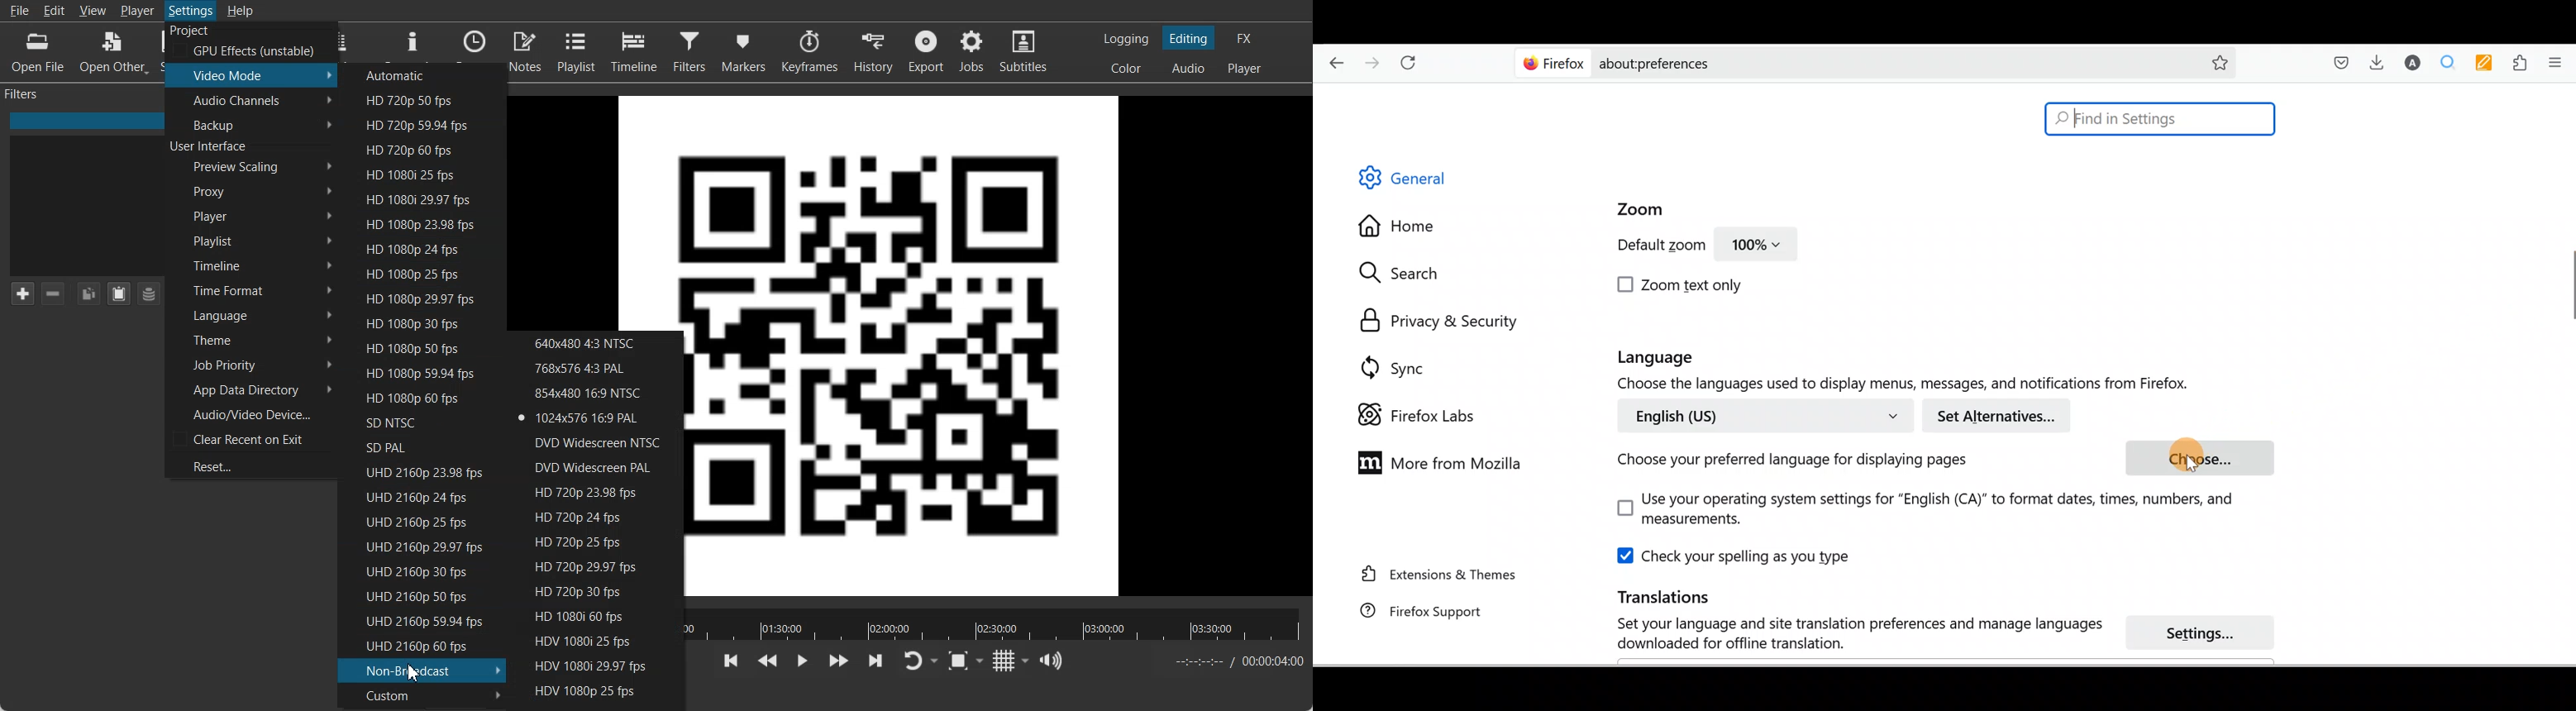 The width and height of the screenshot is (2576, 728). I want to click on HD 720p 60 fps, so click(421, 150).